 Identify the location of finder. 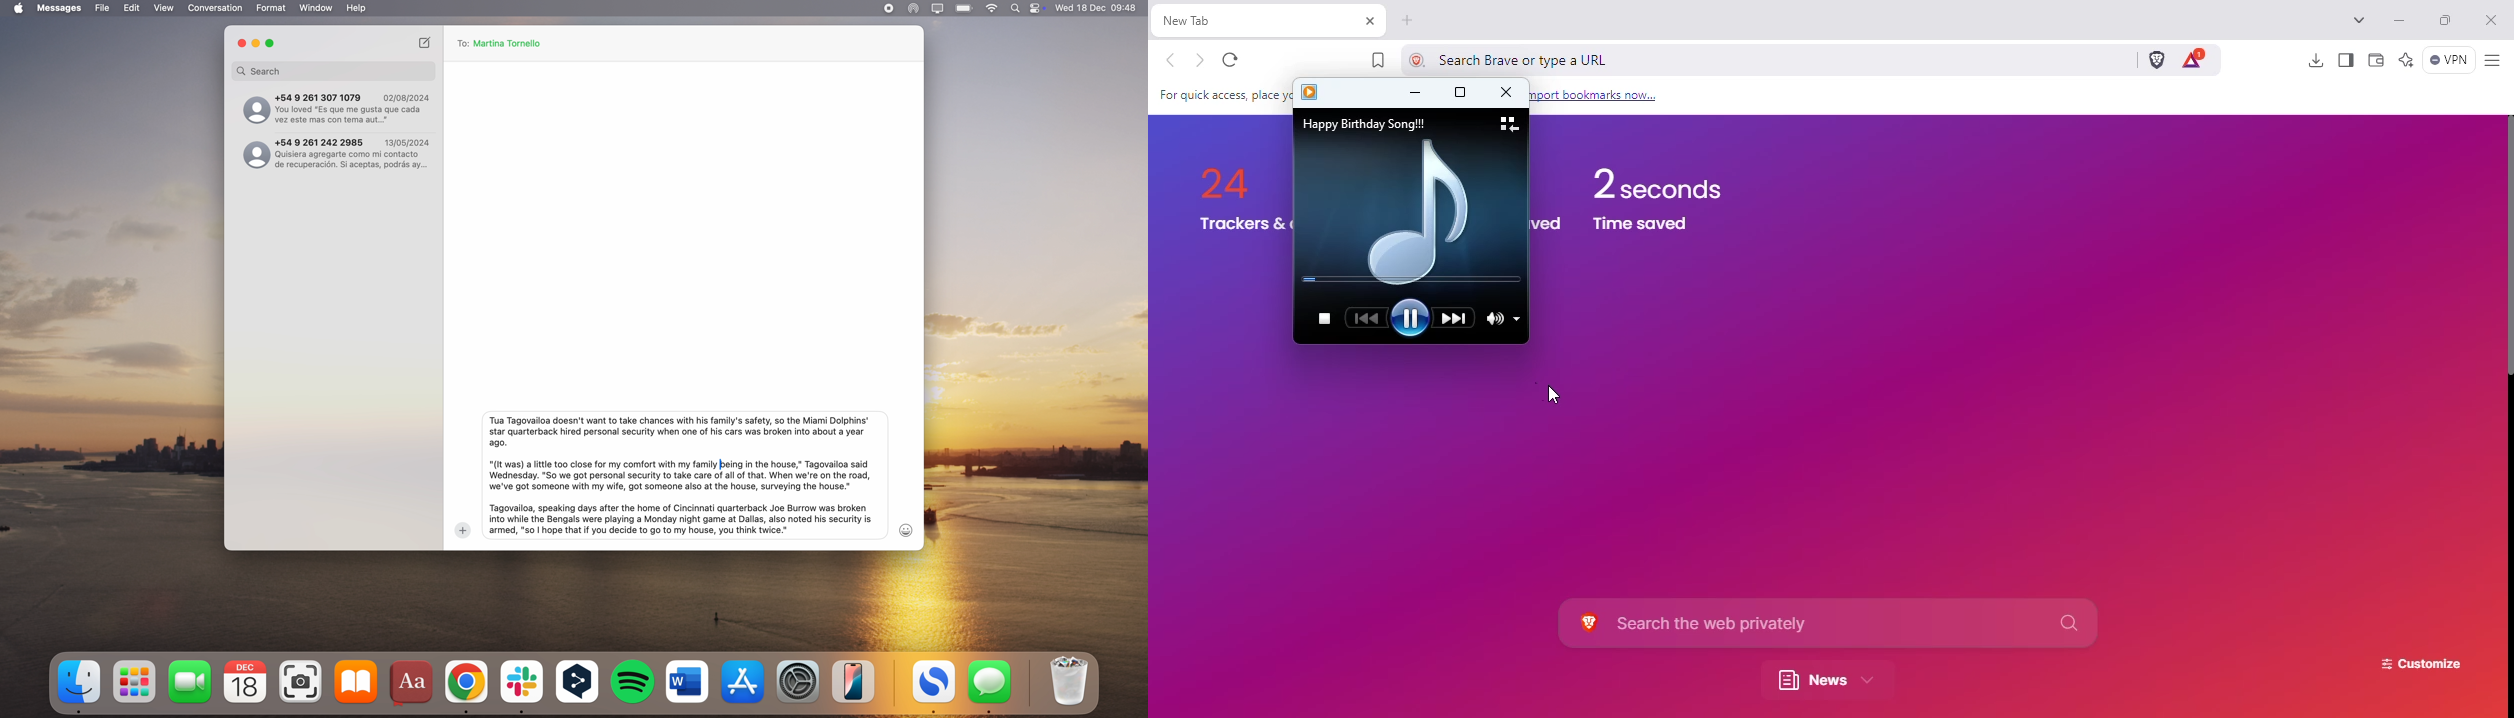
(80, 686).